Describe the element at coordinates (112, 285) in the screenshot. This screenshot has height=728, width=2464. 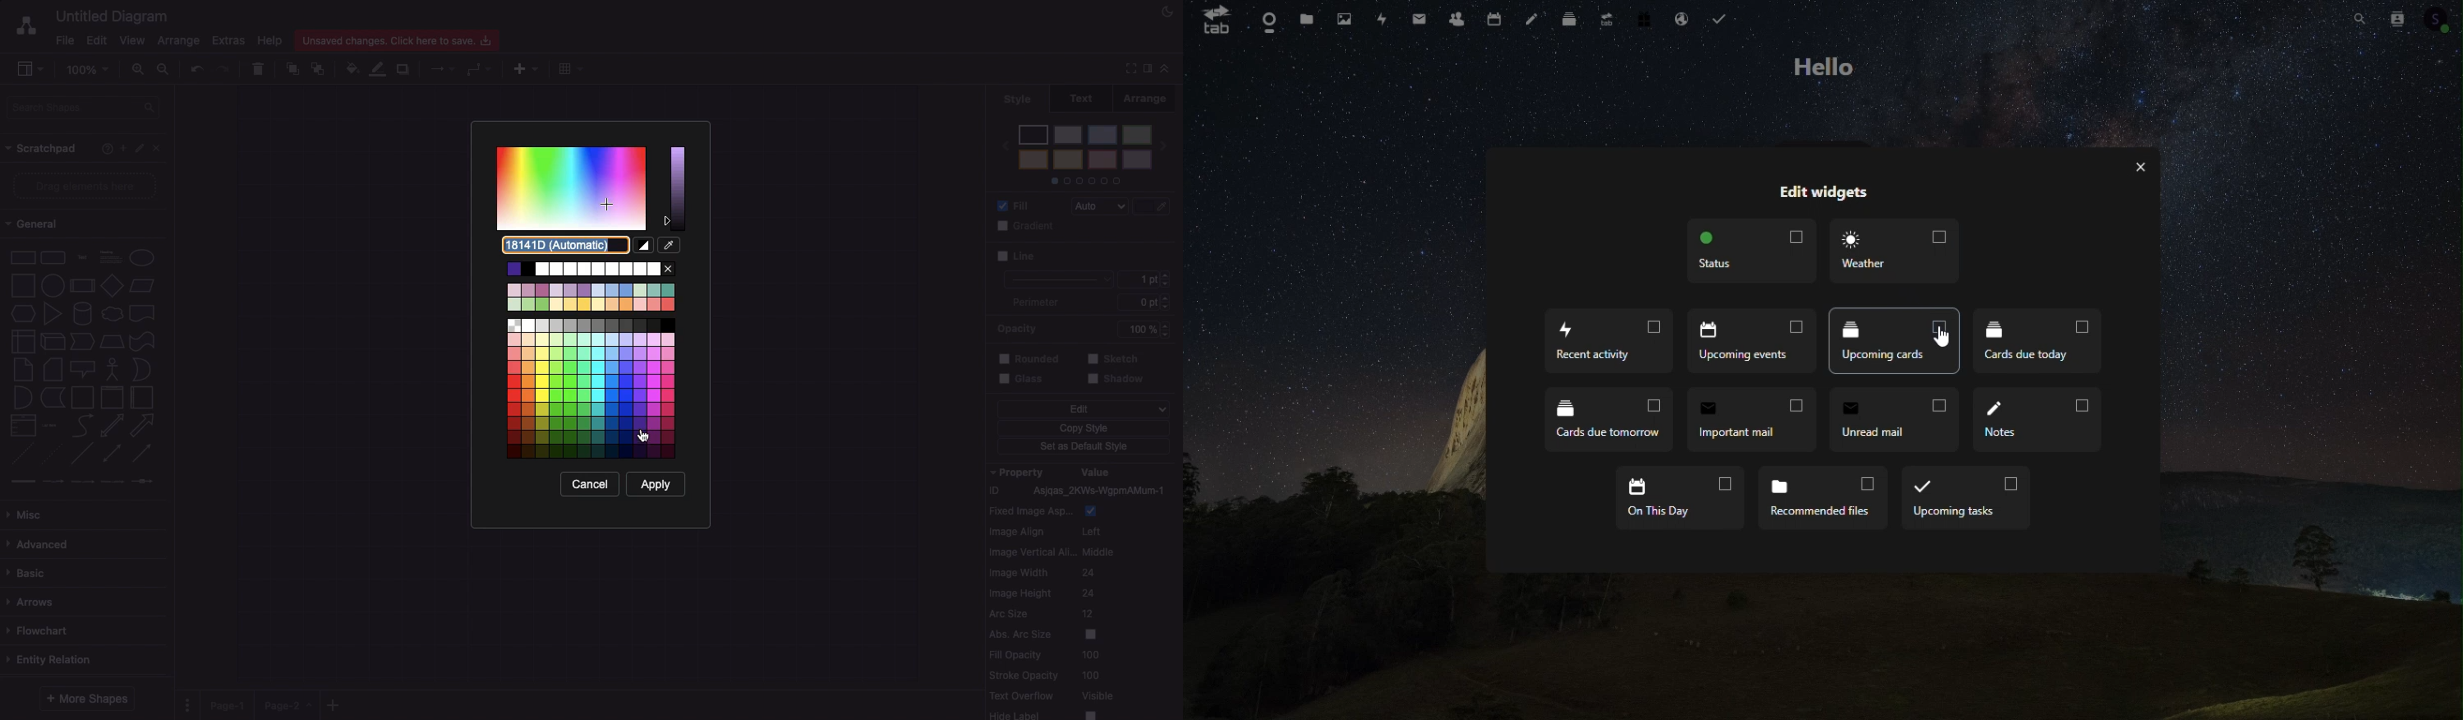
I see `` at that location.